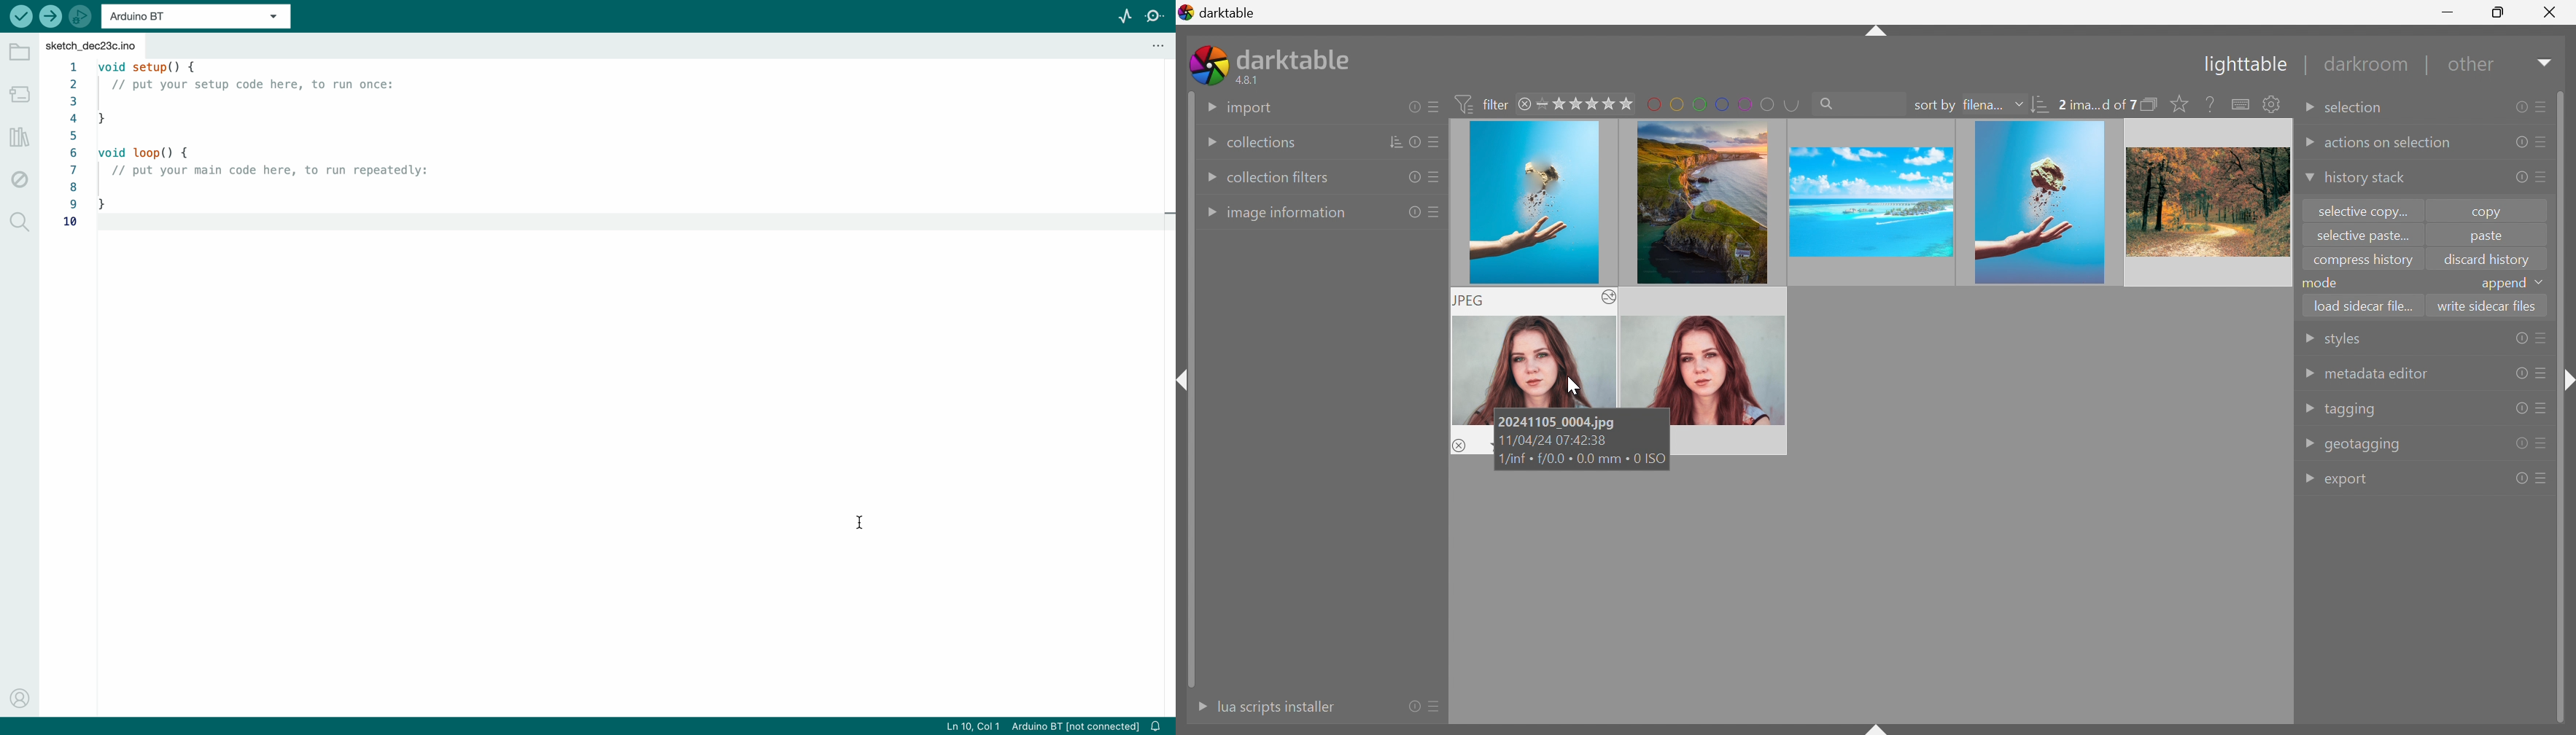 The height and width of the screenshot is (756, 2576). Describe the element at coordinates (2308, 111) in the screenshot. I see `Drop Down` at that location.